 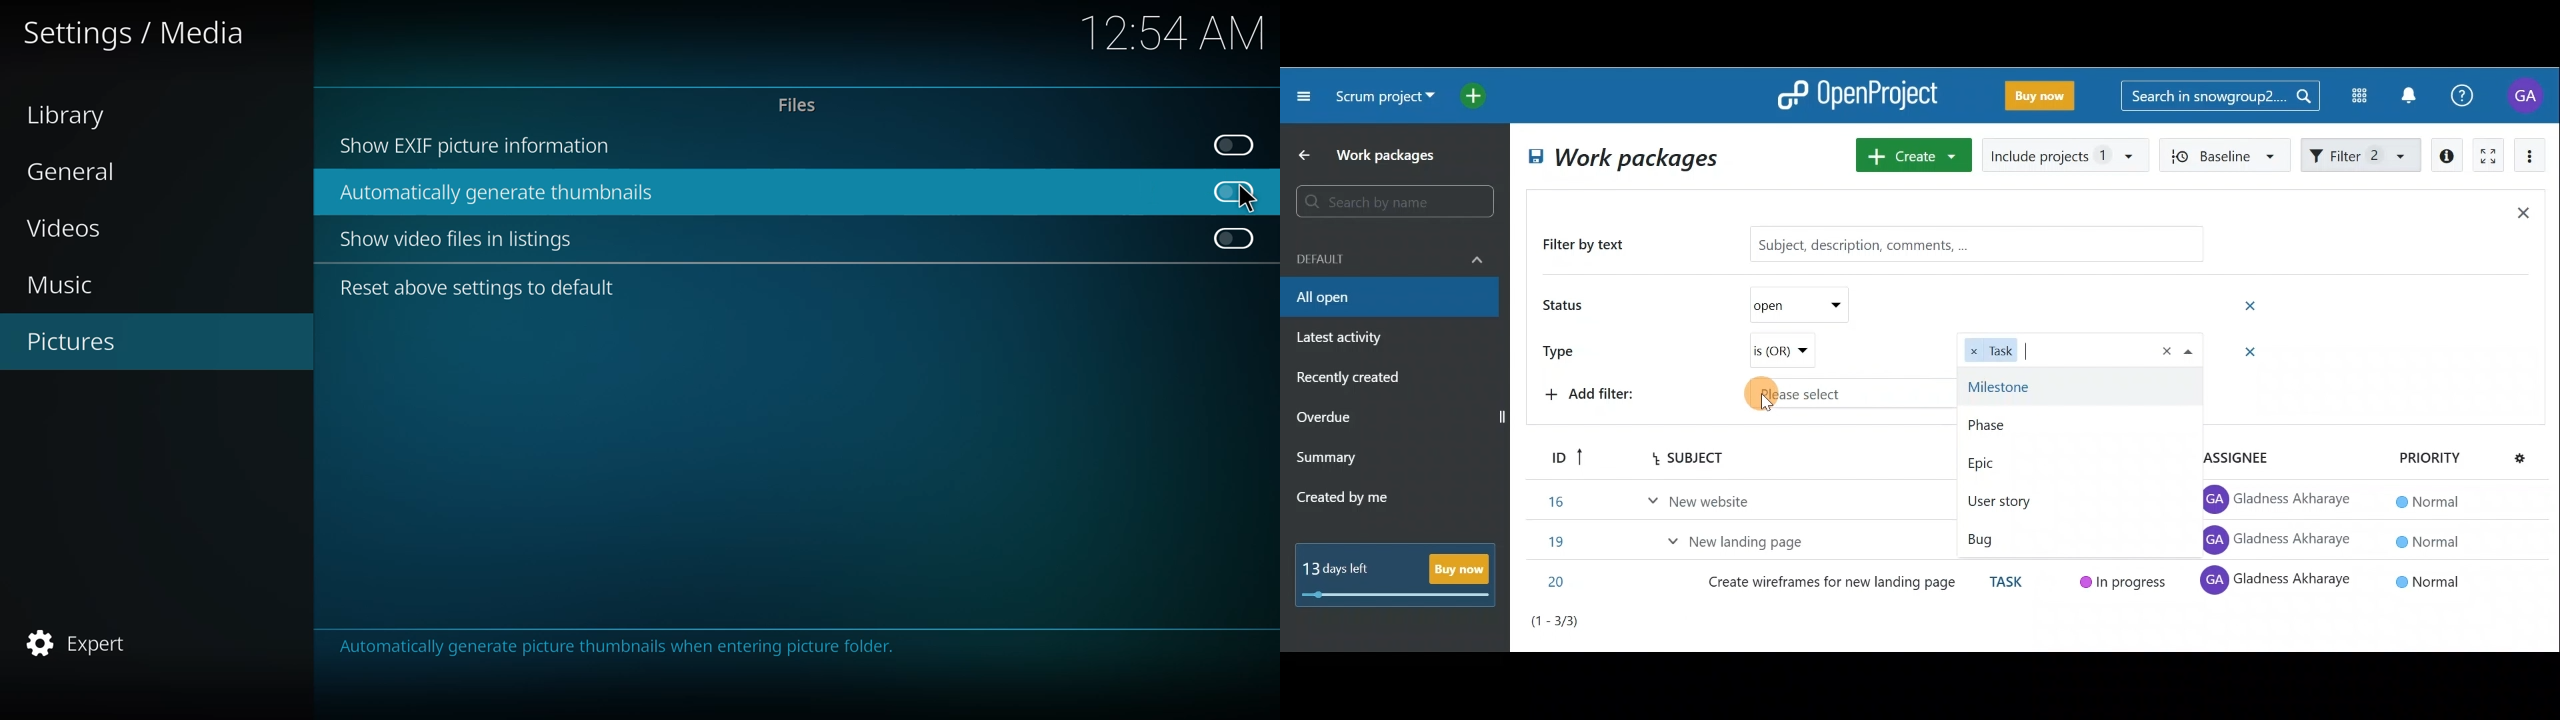 What do you see at coordinates (1968, 247) in the screenshot?
I see `Subject, description, comments` at bounding box center [1968, 247].